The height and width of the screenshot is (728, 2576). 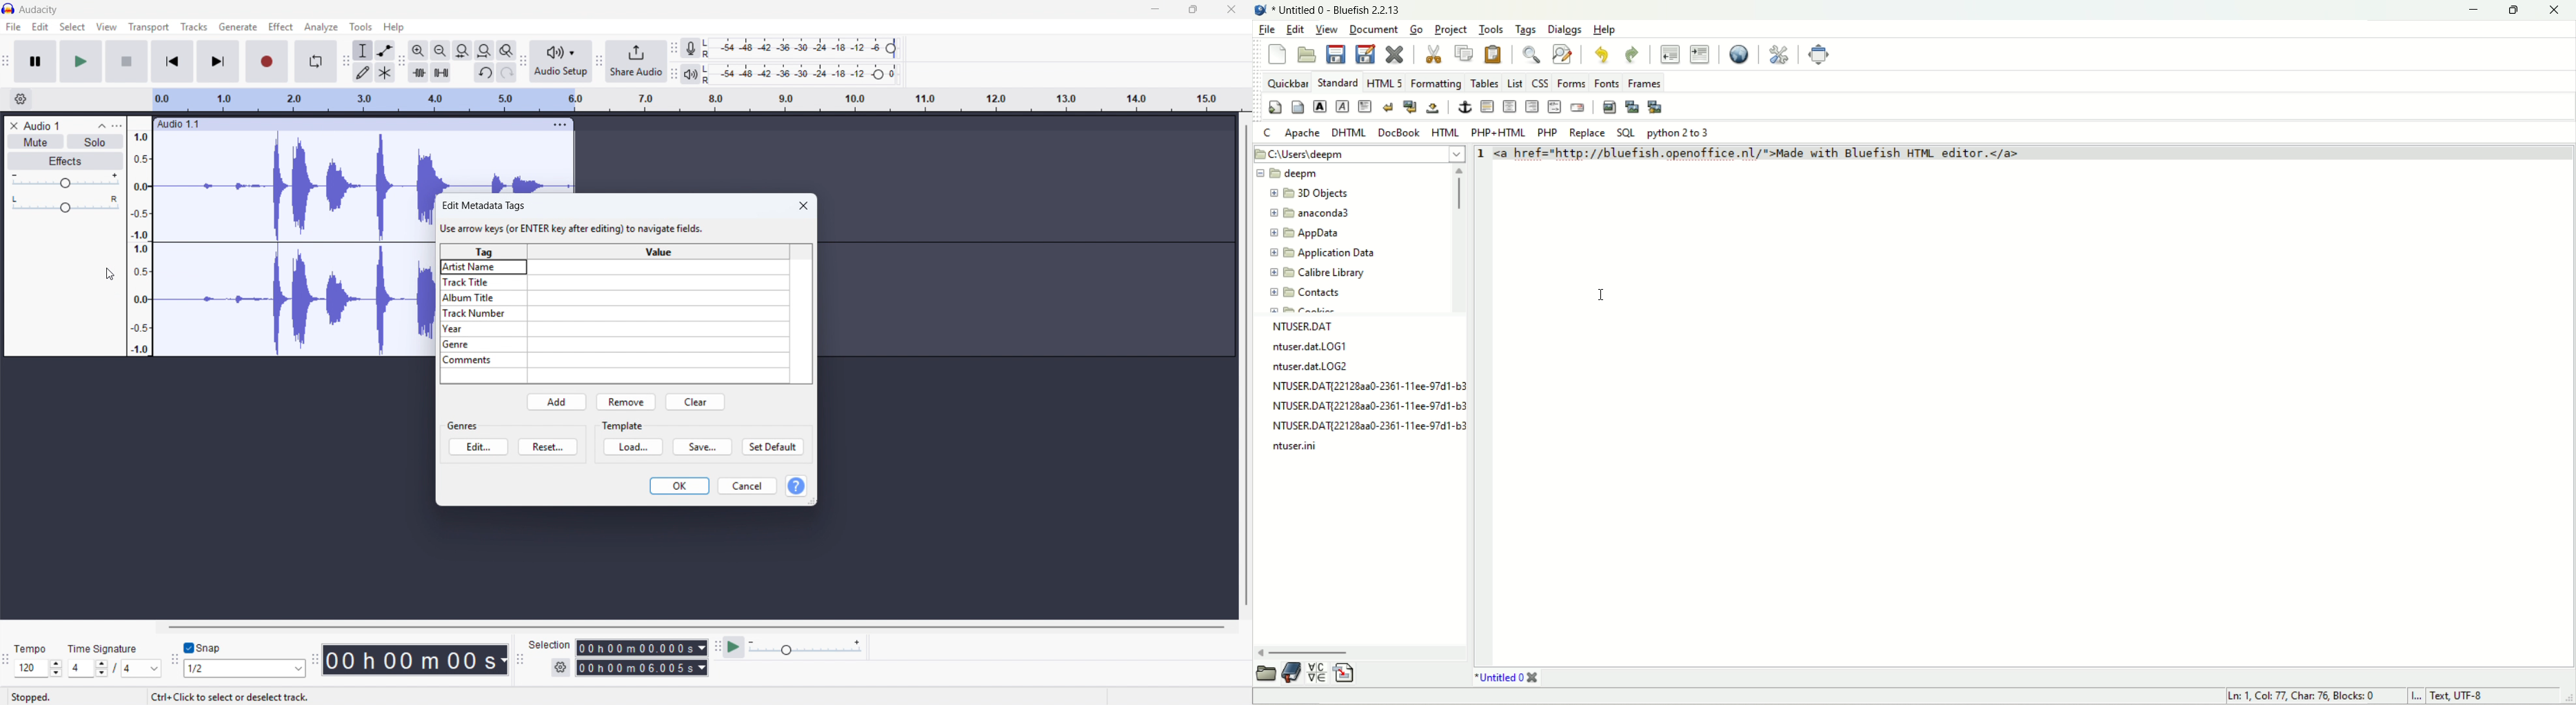 What do you see at coordinates (1505, 677) in the screenshot?
I see `title` at bounding box center [1505, 677].